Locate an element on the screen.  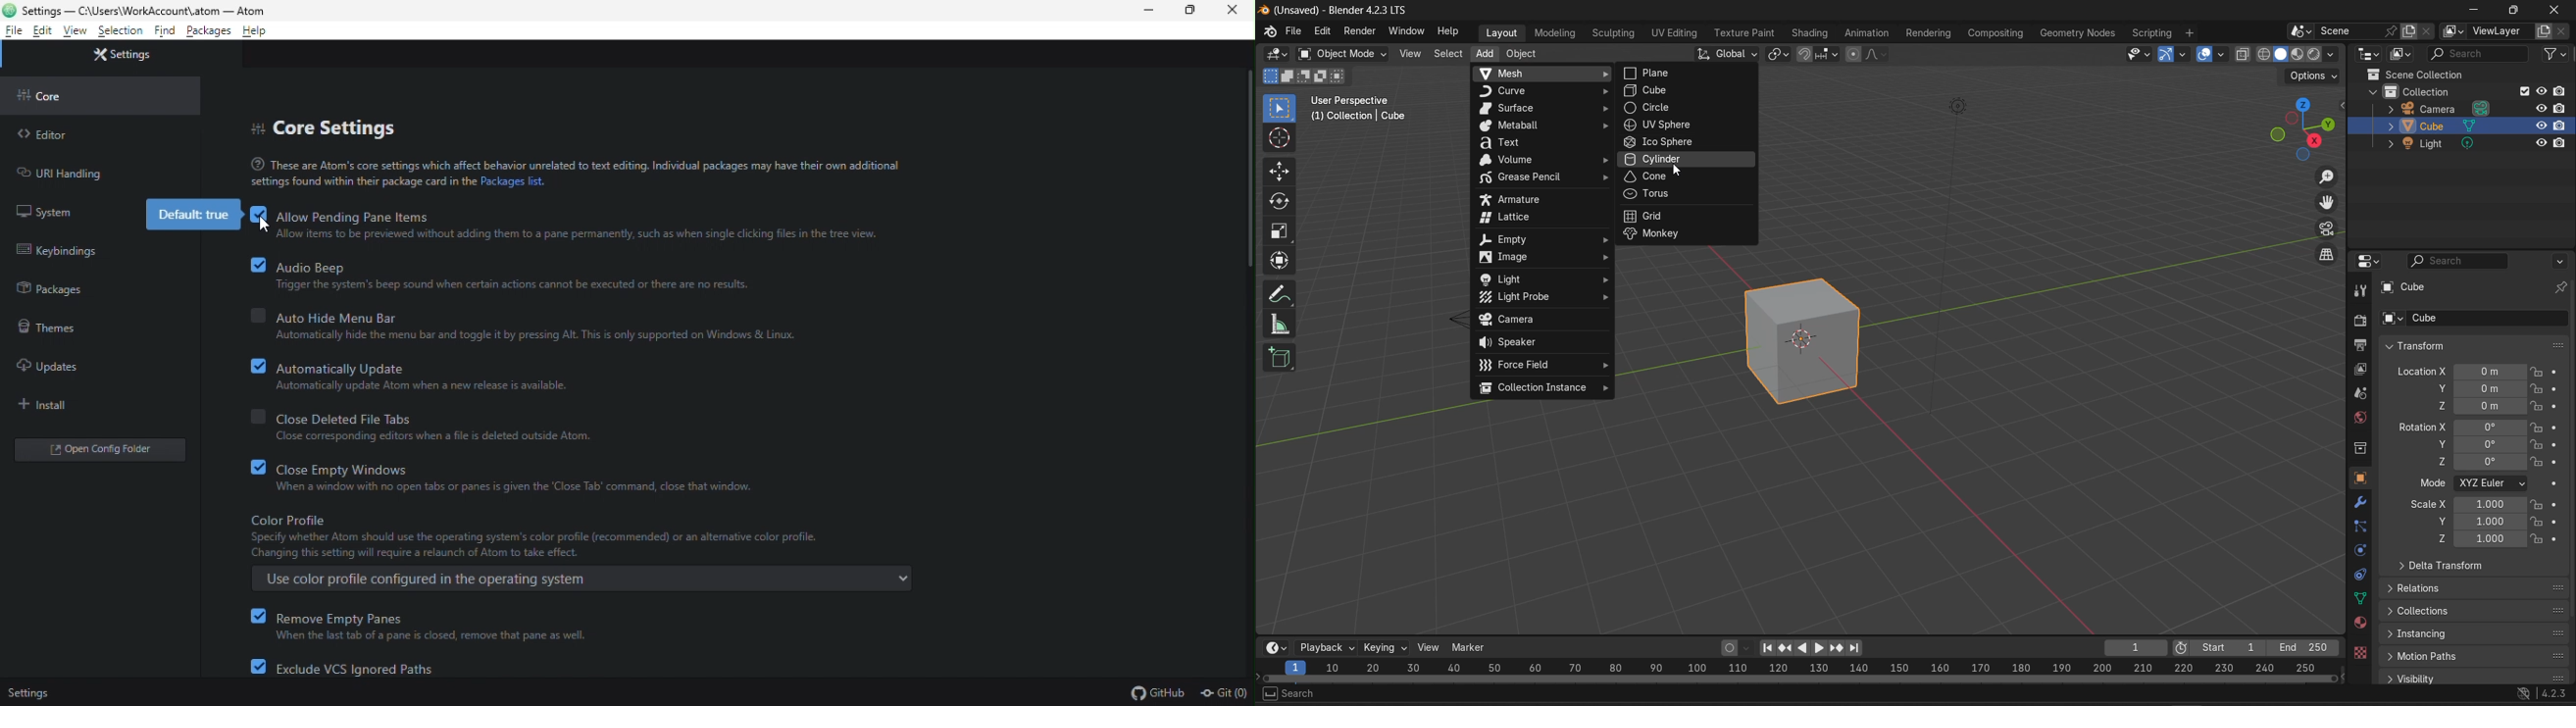
gizmos is located at coordinates (2183, 54).